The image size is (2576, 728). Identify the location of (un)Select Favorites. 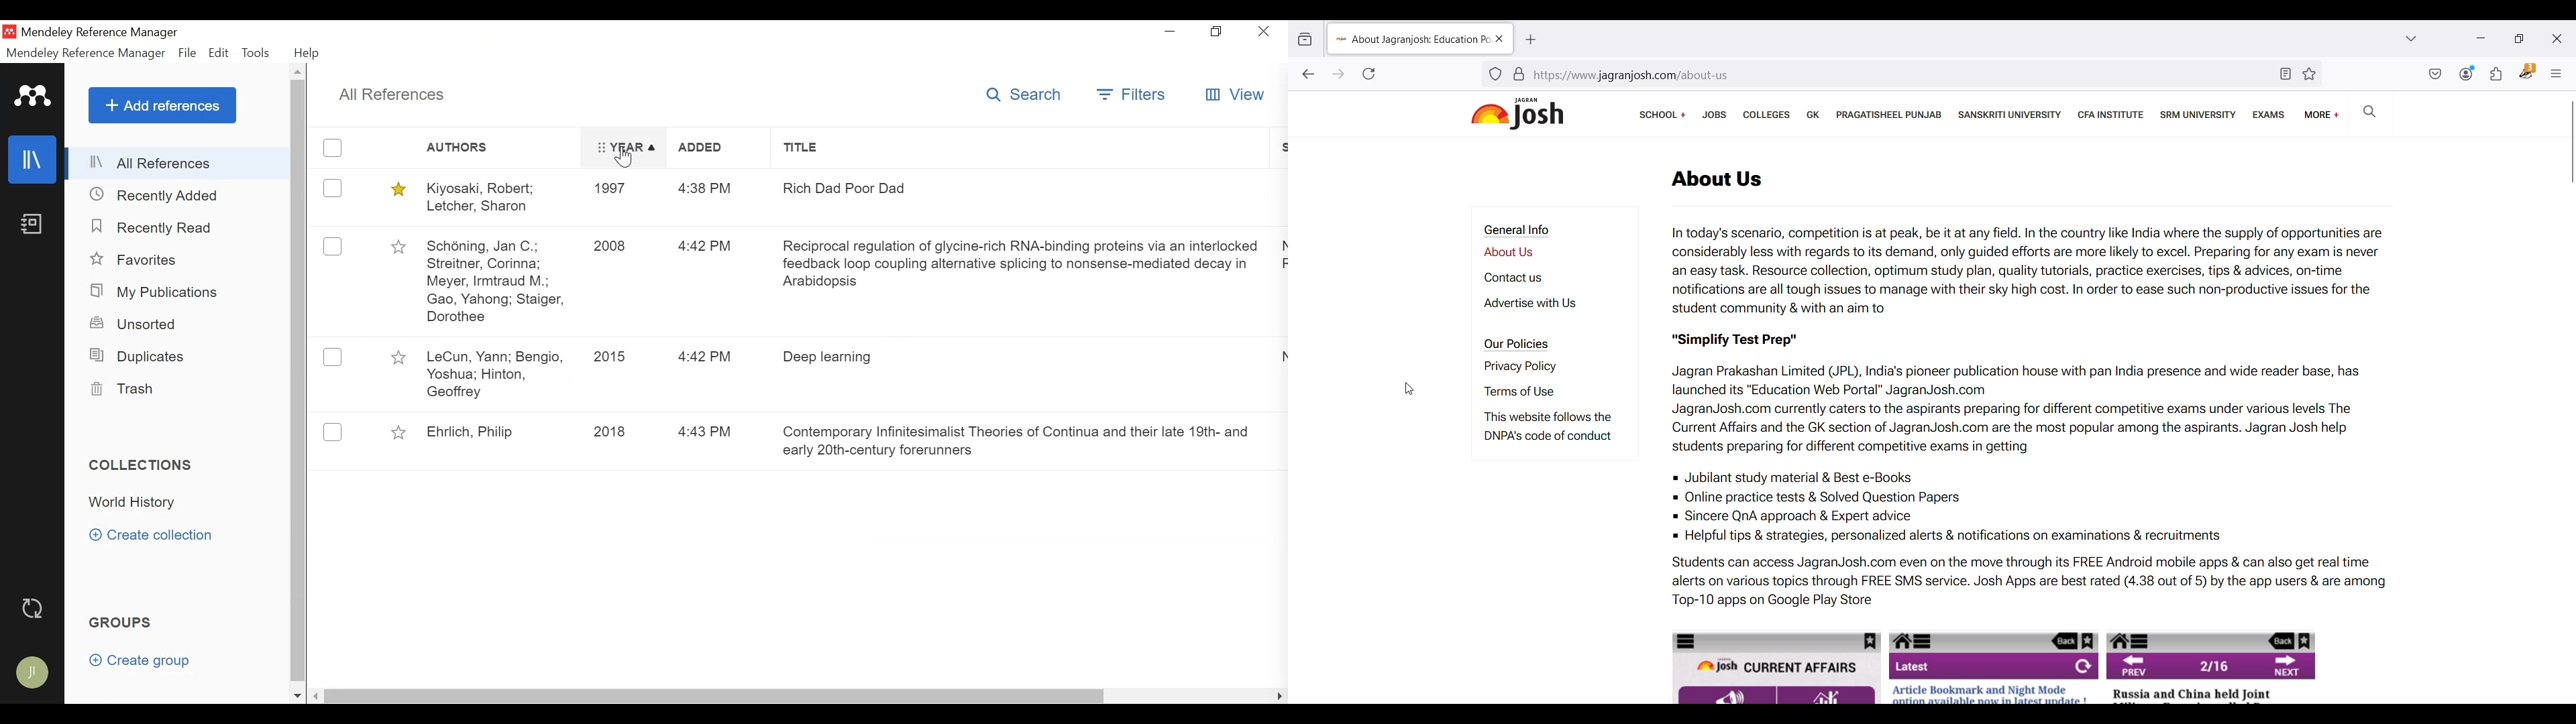
(398, 357).